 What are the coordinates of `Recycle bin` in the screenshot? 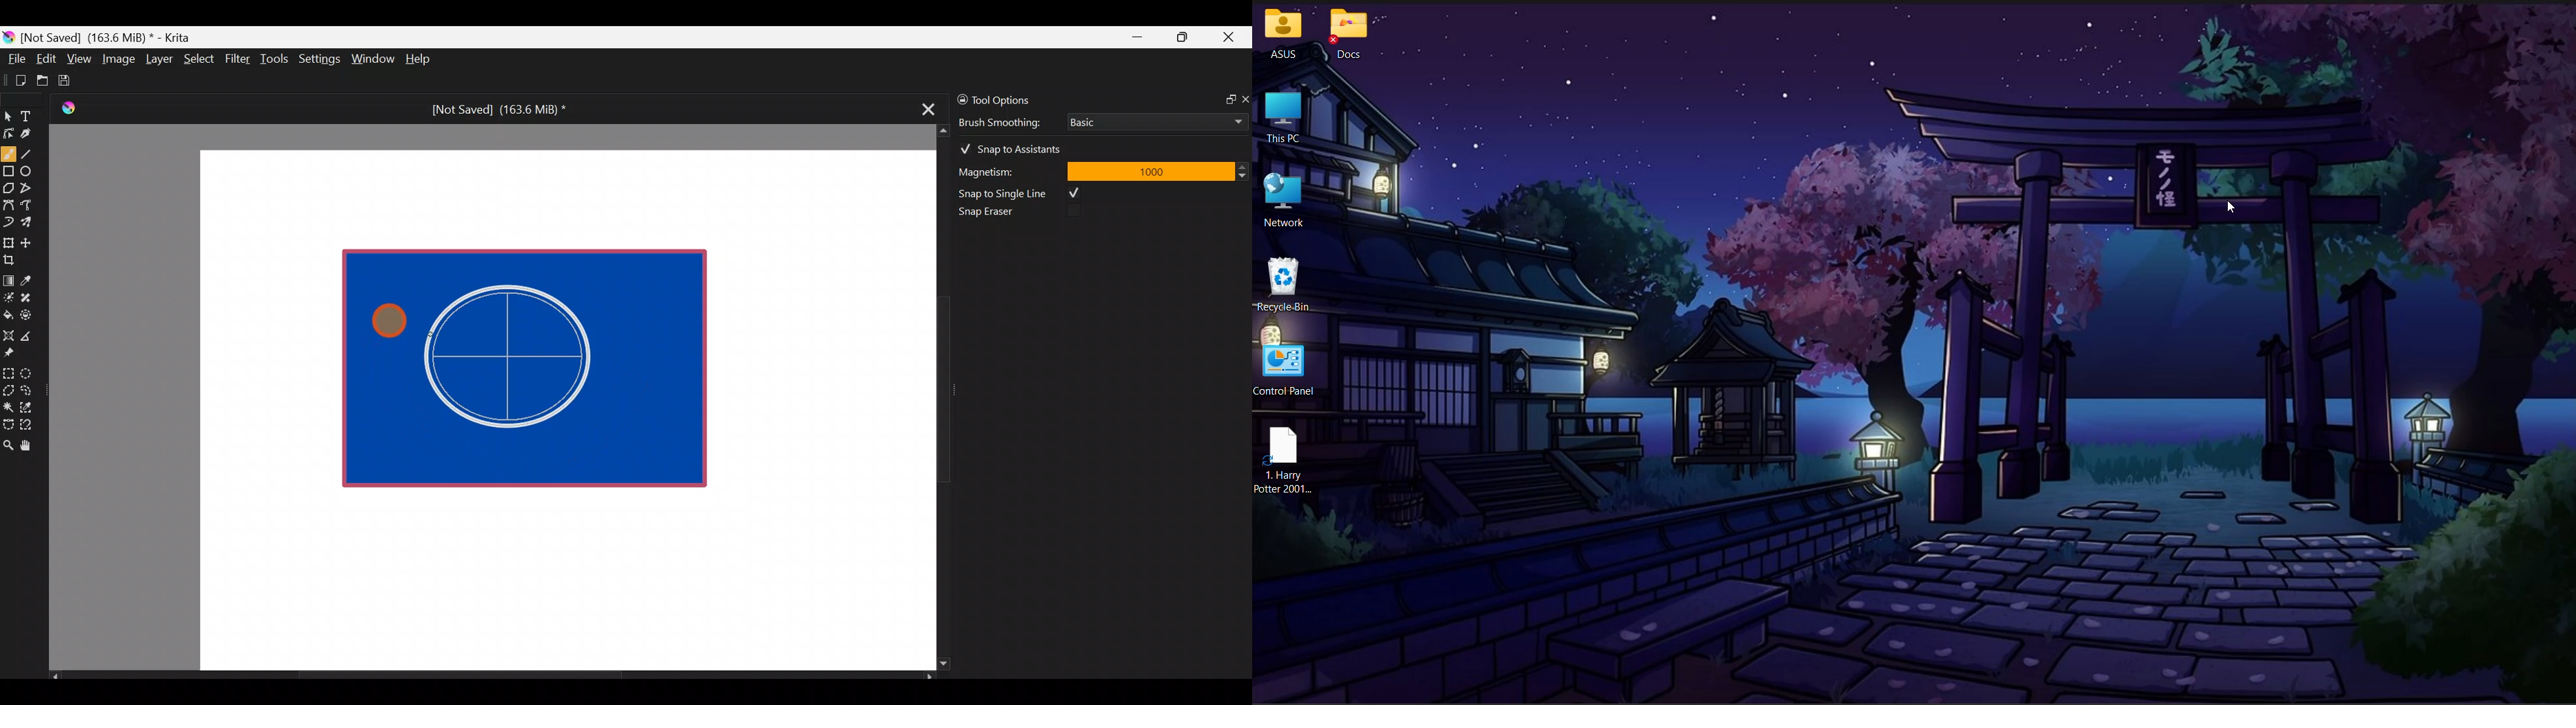 It's located at (1283, 284).